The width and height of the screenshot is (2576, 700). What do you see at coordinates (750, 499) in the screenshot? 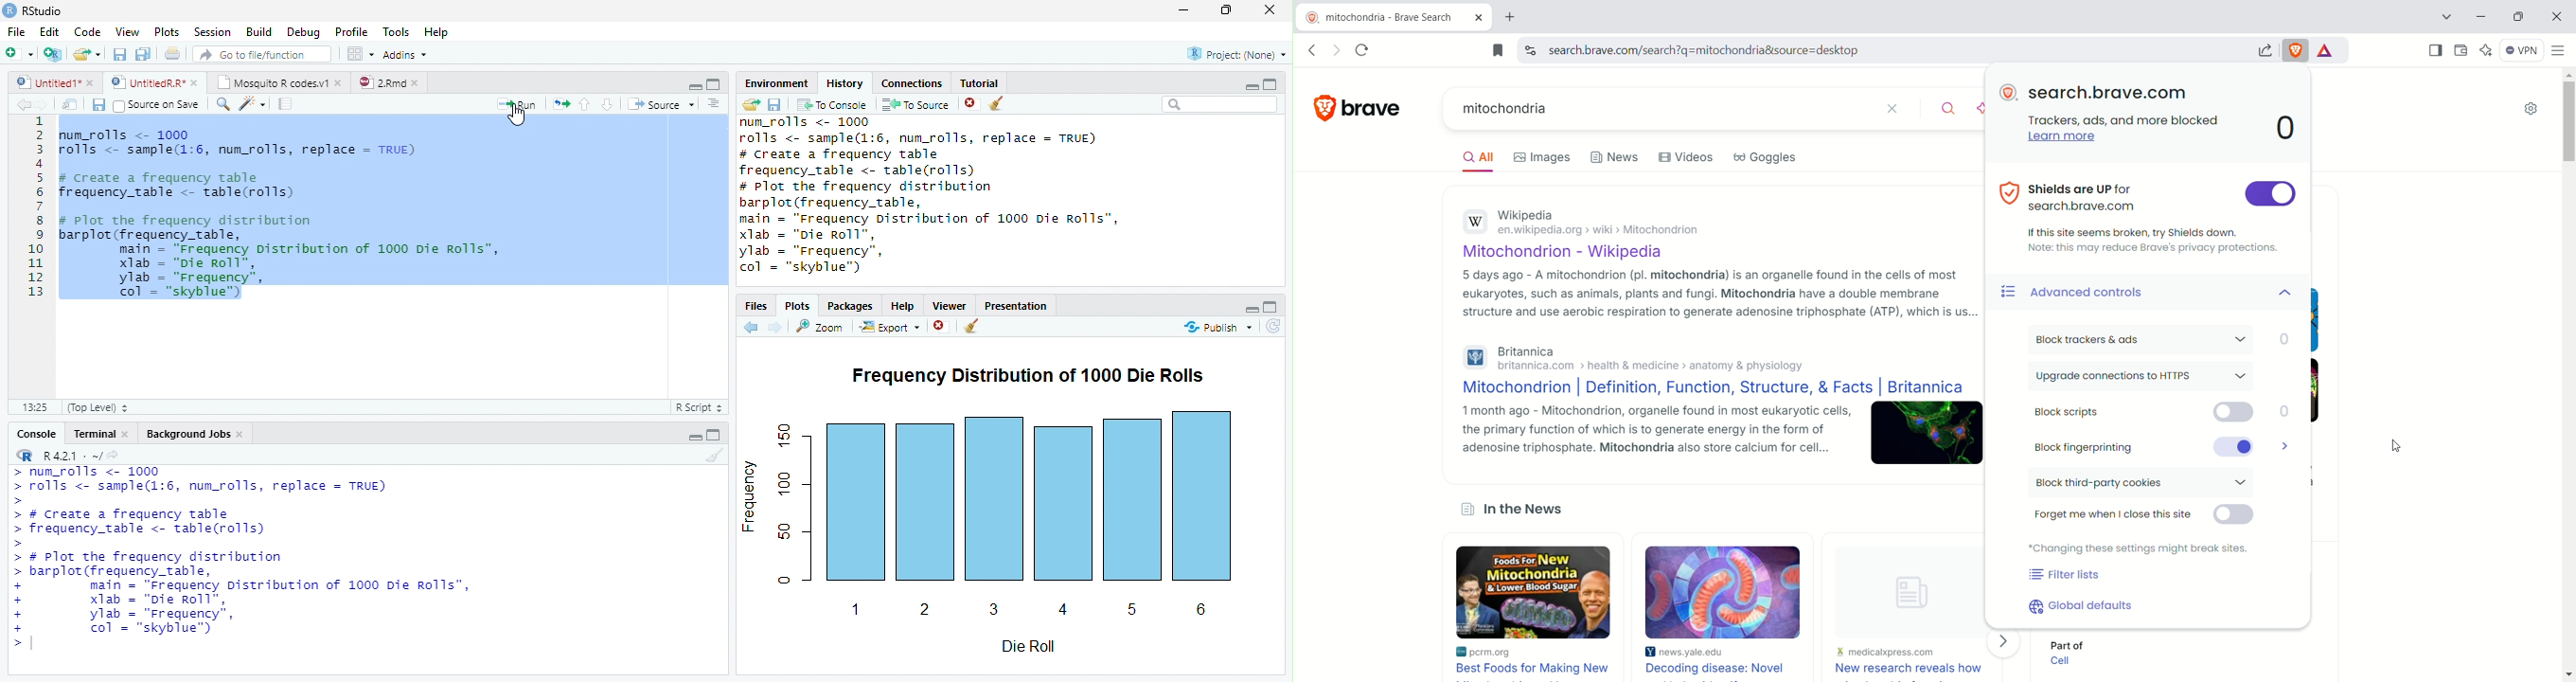
I see `Frequency` at bounding box center [750, 499].